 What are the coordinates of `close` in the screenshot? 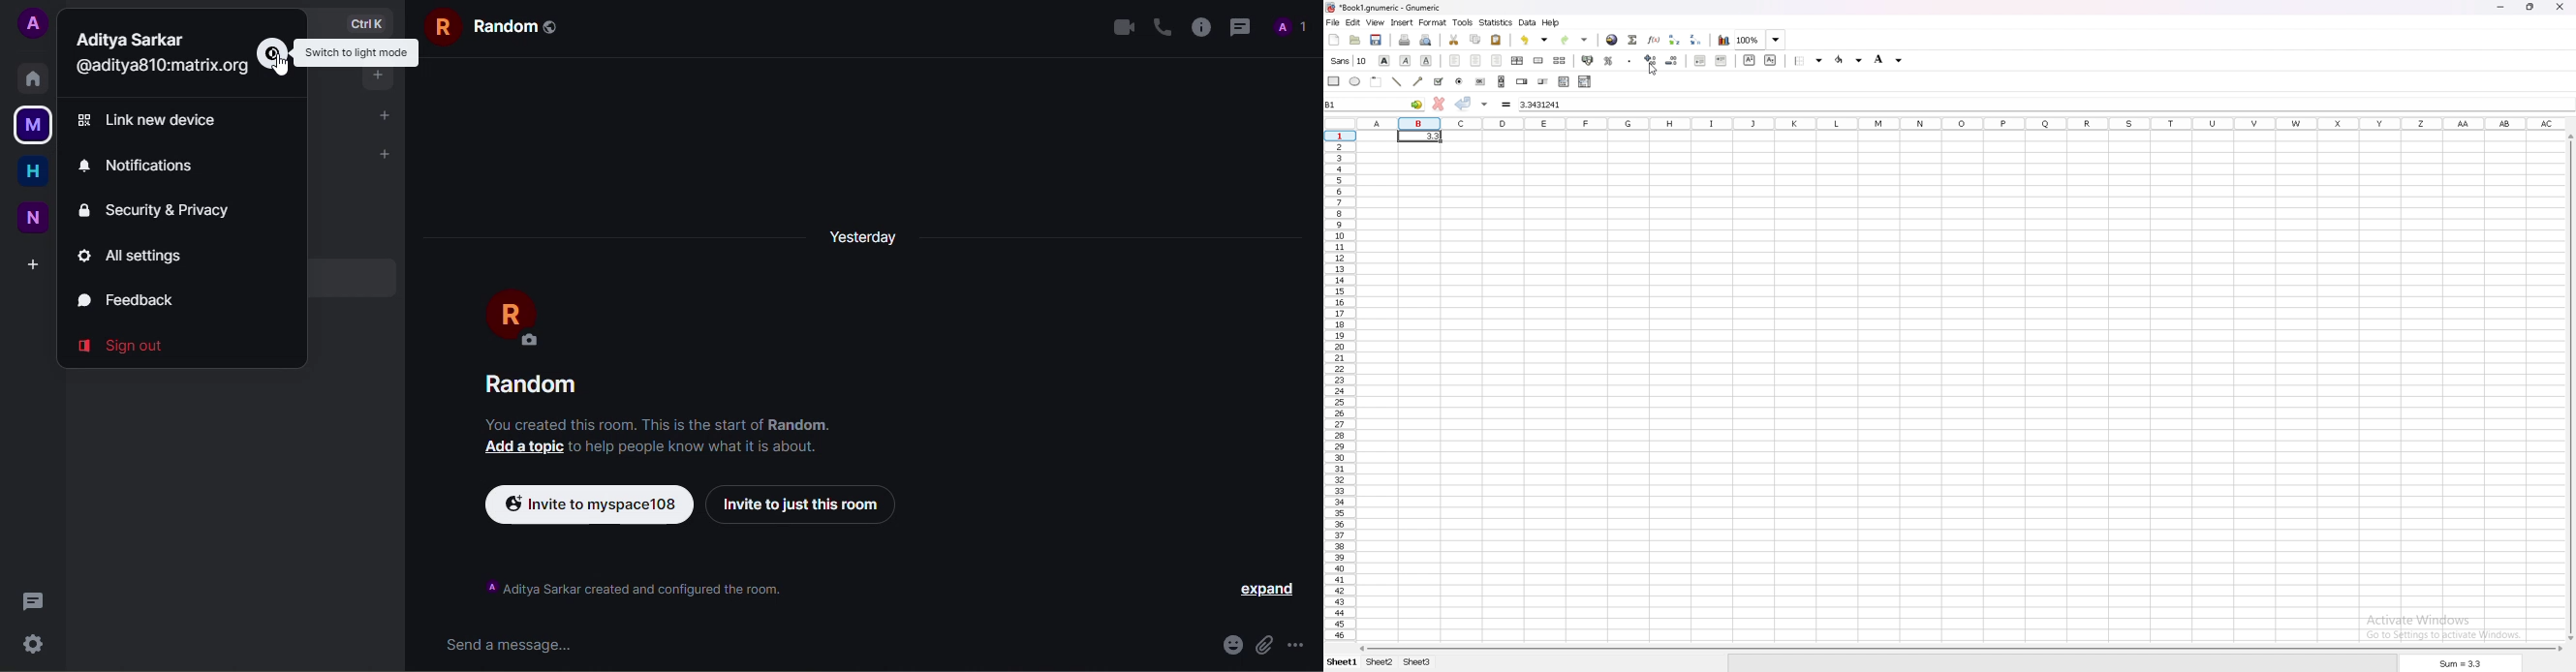 It's located at (2560, 7).